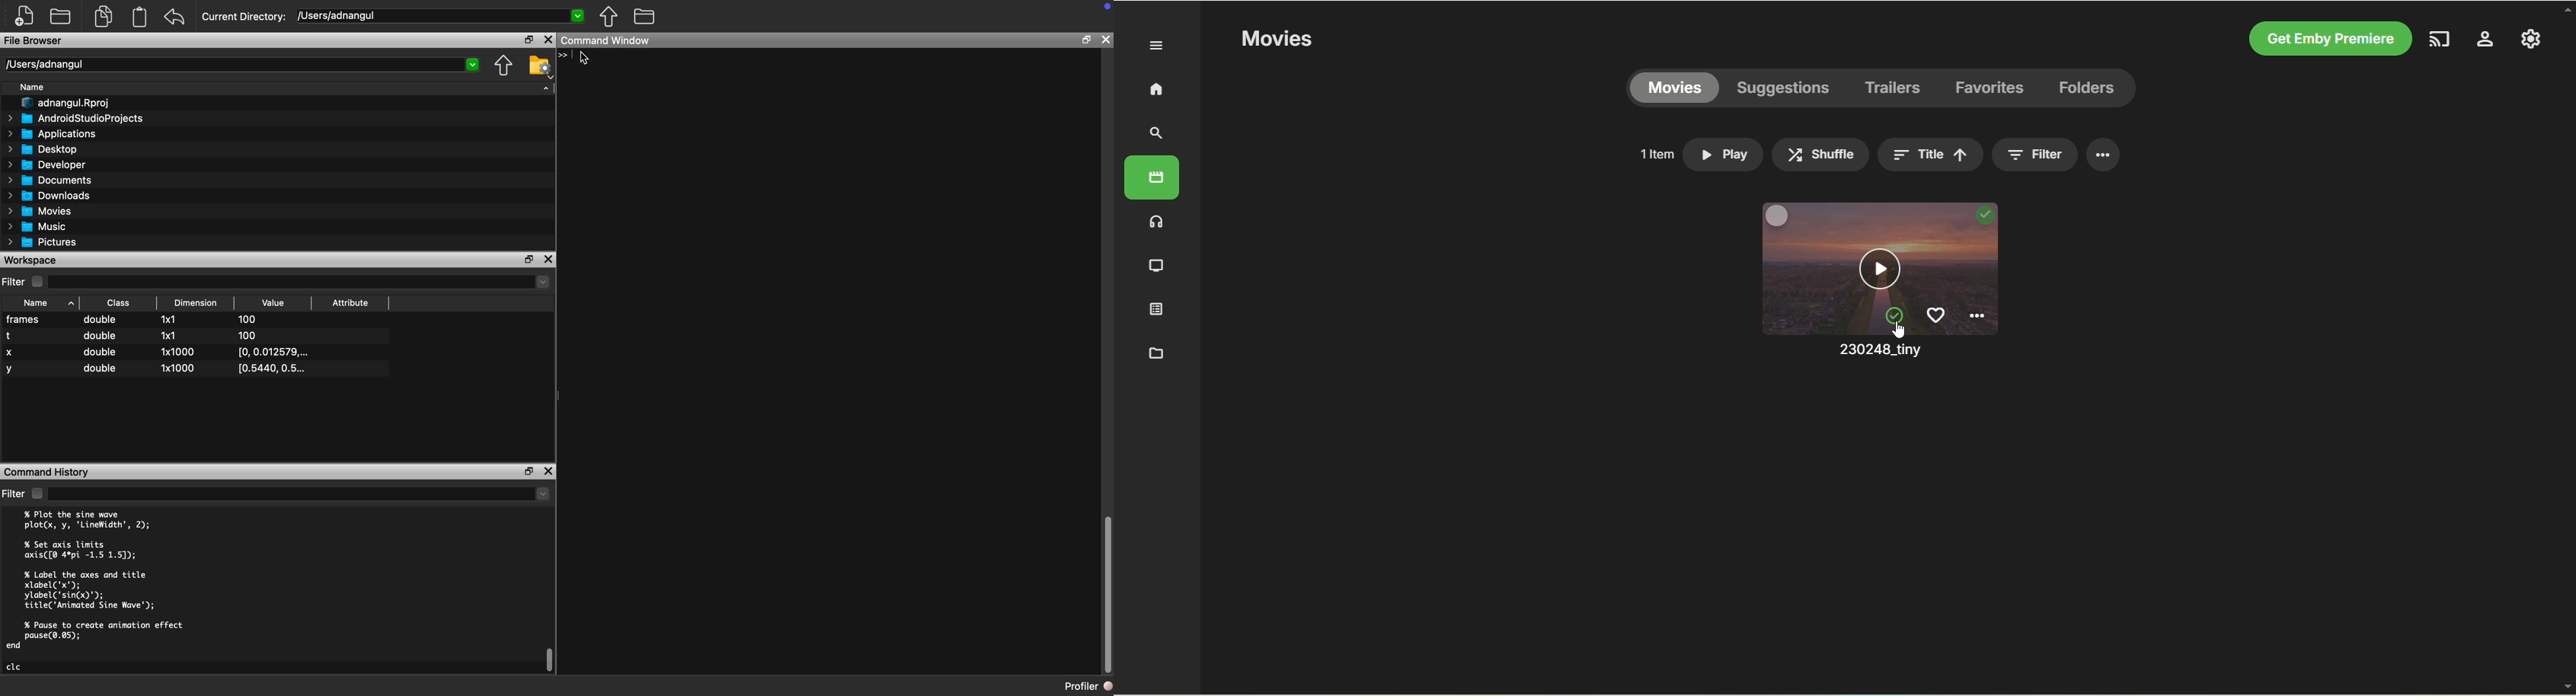 Image resolution: width=2576 pixels, height=700 pixels. What do you see at coordinates (1154, 264) in the screenshot?
I see `TV shows` at bounding box center [1154, 264].